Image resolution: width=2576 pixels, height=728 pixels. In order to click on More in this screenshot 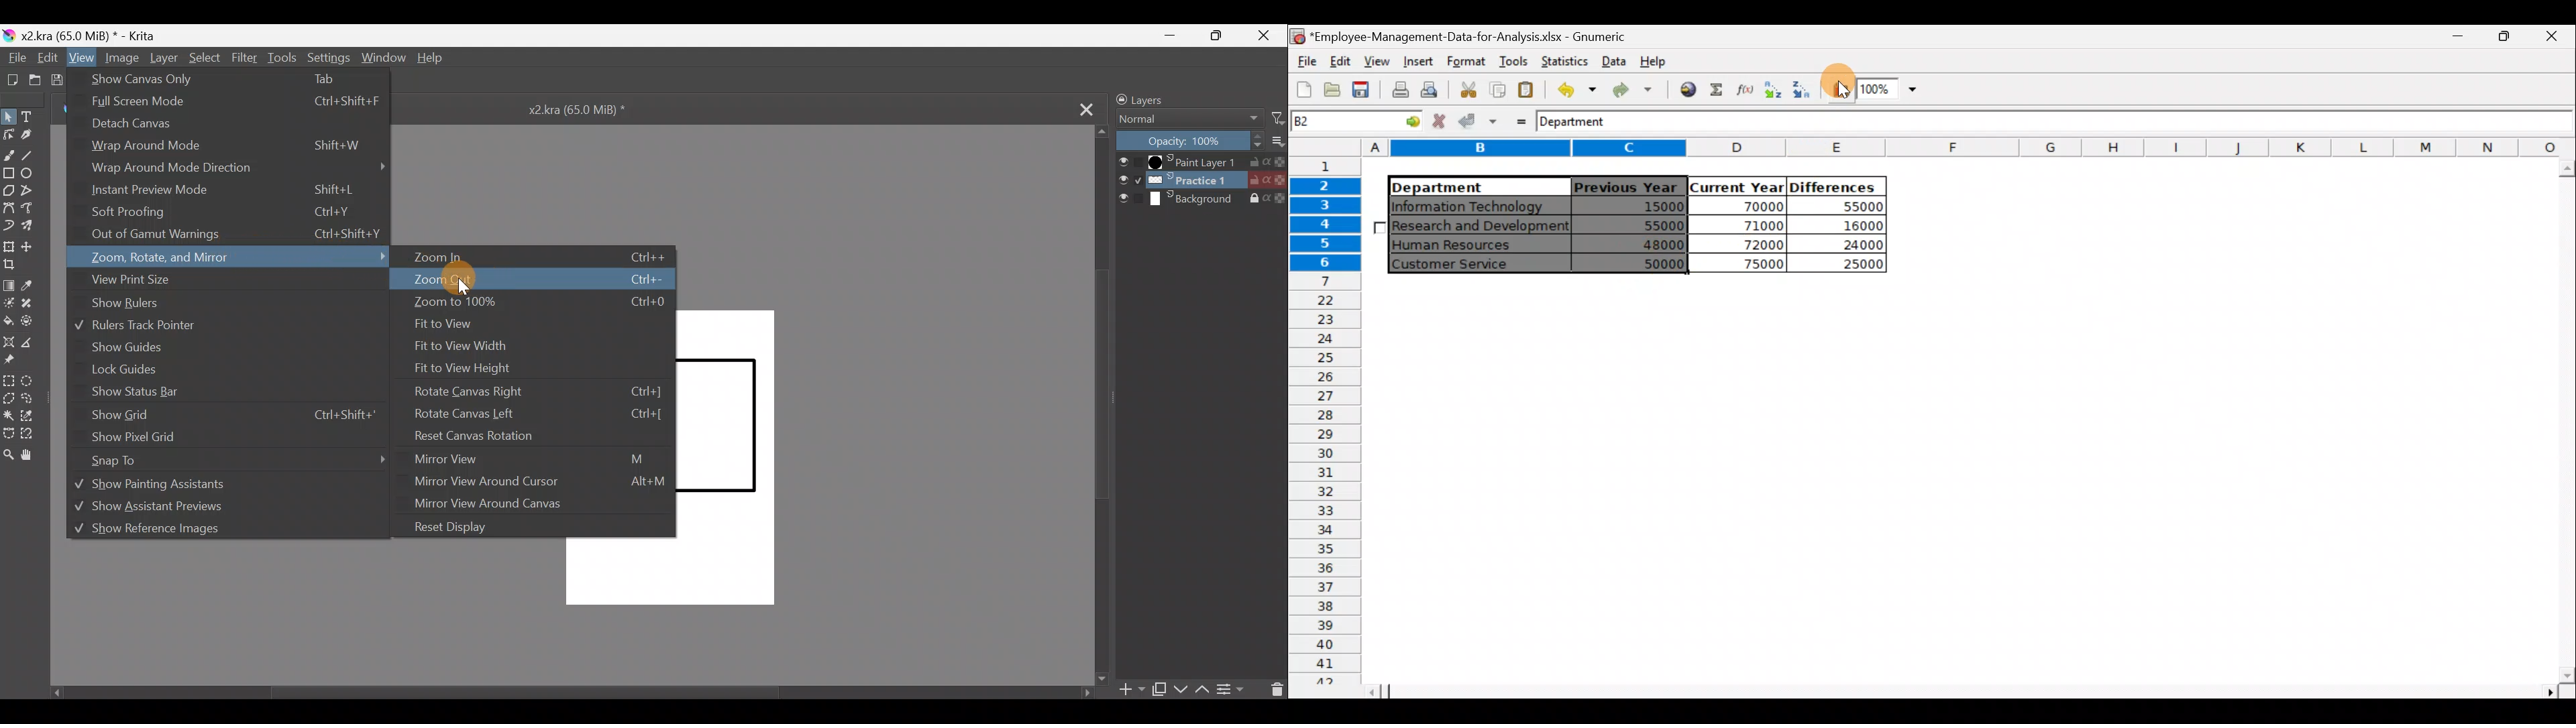, I will do `click(1280, 141)`.